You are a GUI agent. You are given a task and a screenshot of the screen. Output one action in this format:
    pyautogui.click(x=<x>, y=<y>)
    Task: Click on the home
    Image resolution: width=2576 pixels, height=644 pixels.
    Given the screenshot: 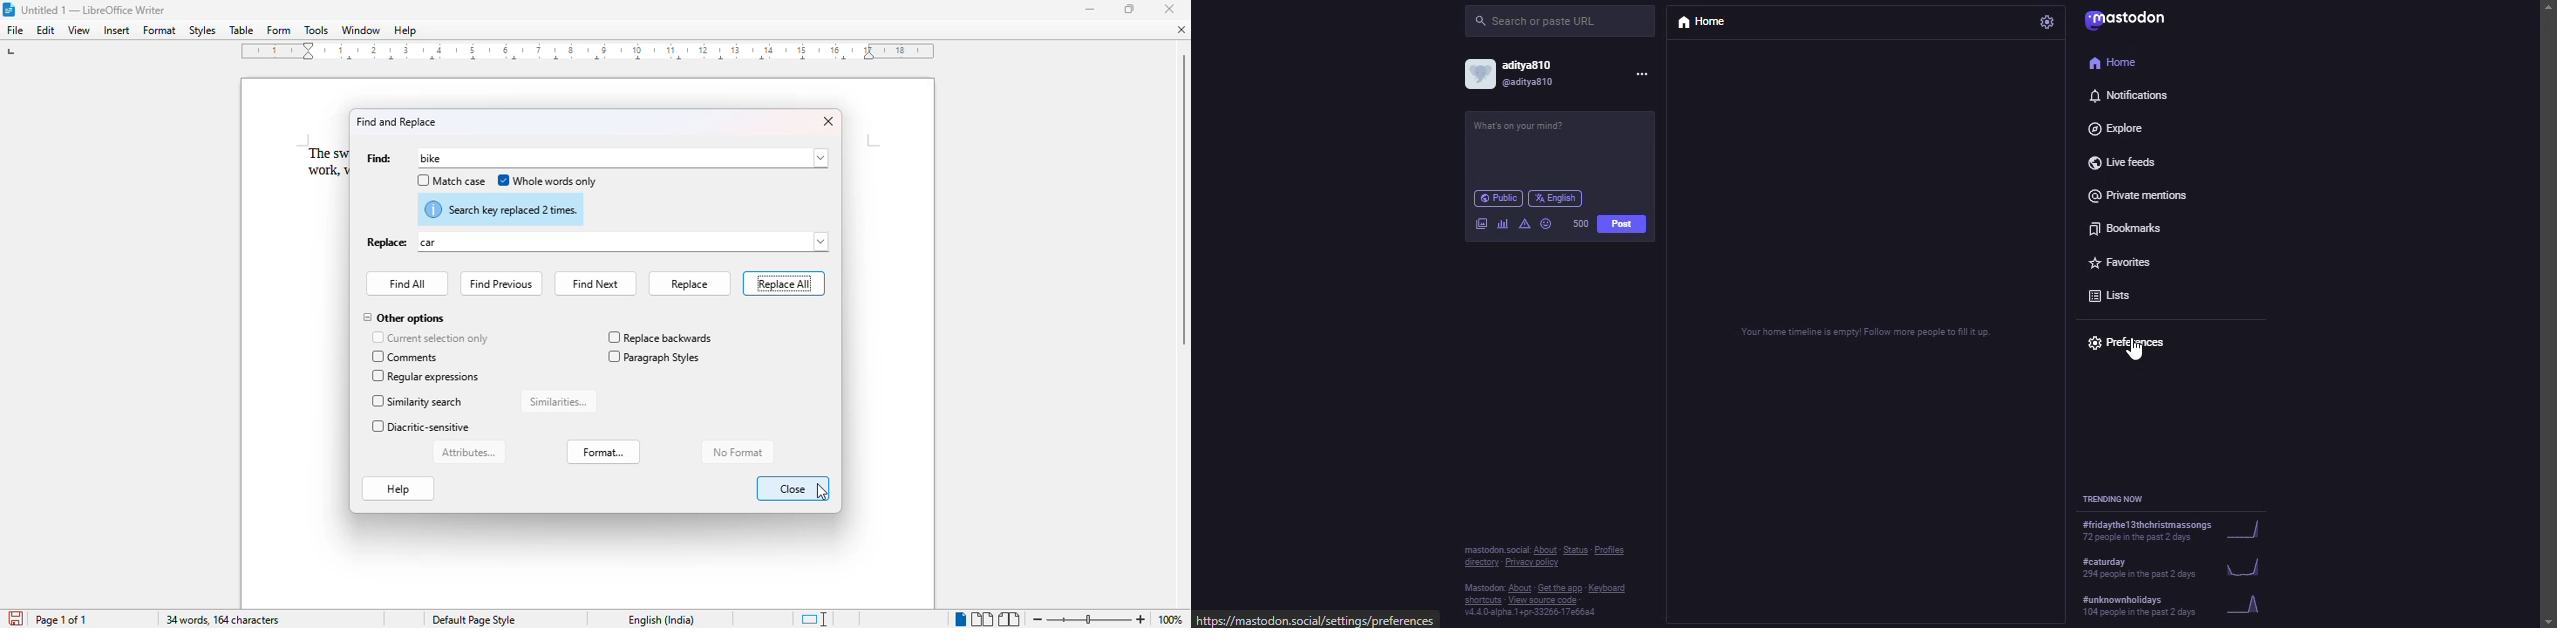 What is the action you would take?
    pyautogui.click(x=2115, y=63)
    